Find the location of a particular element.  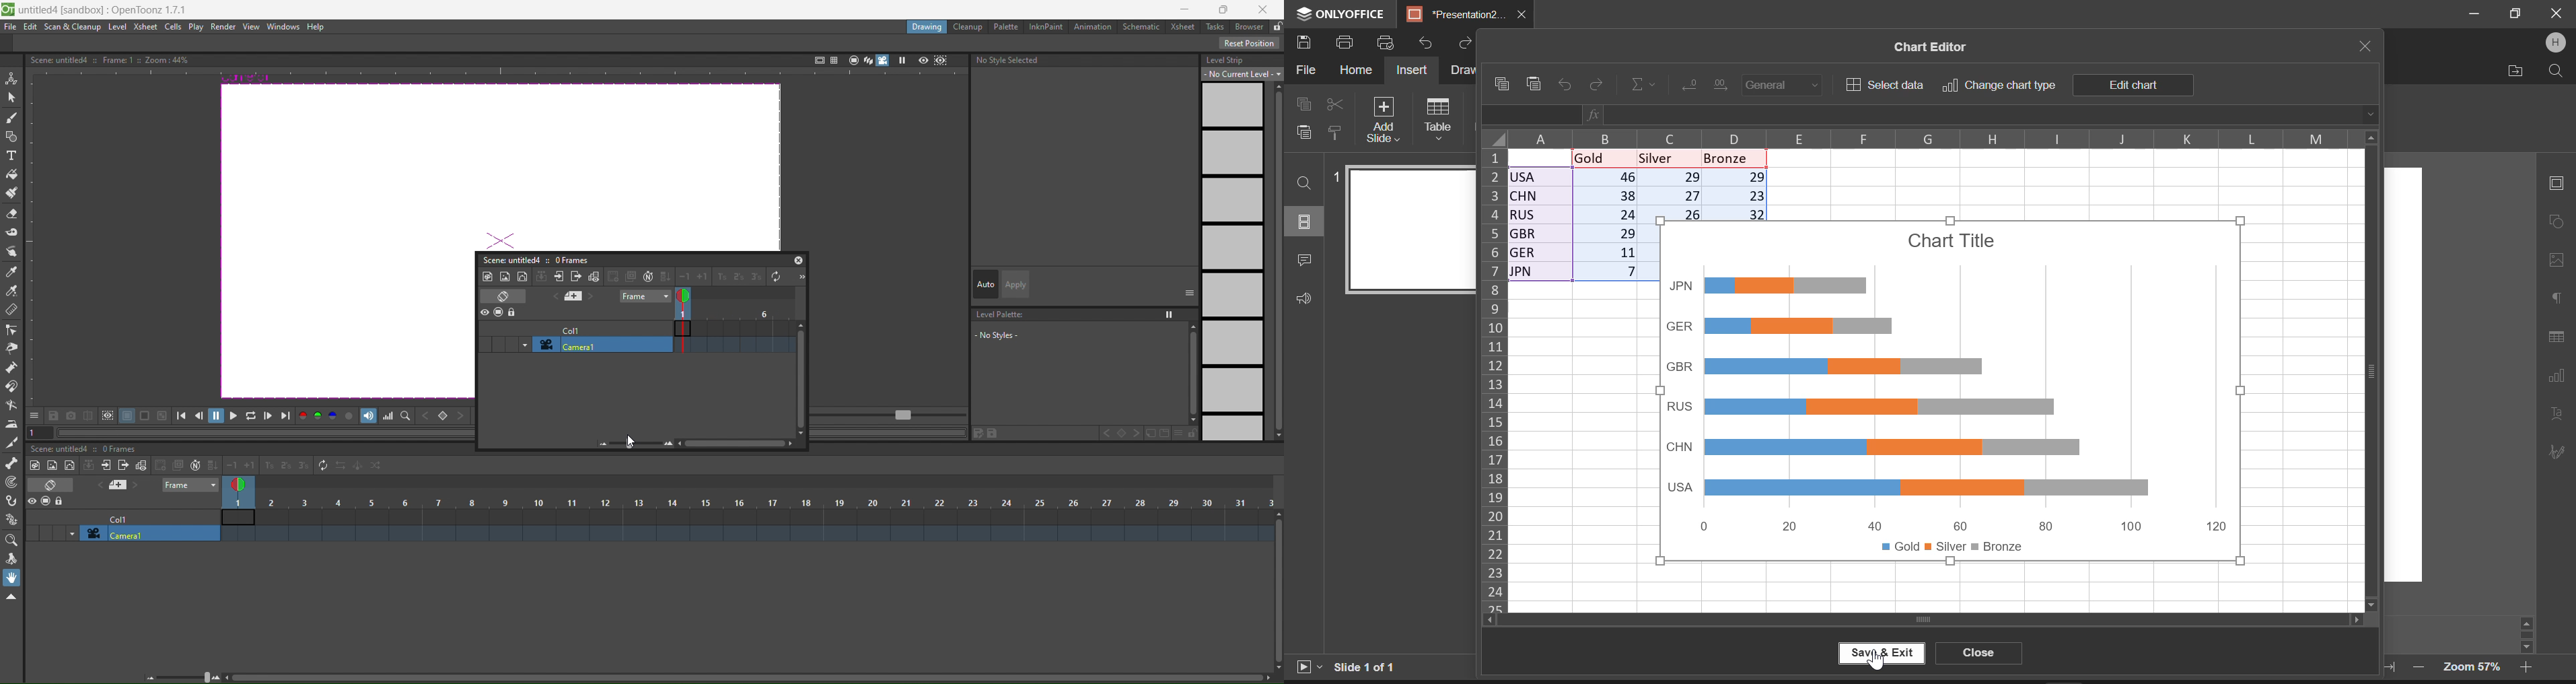

Slide 1 is located at coordinates (1404, 228).